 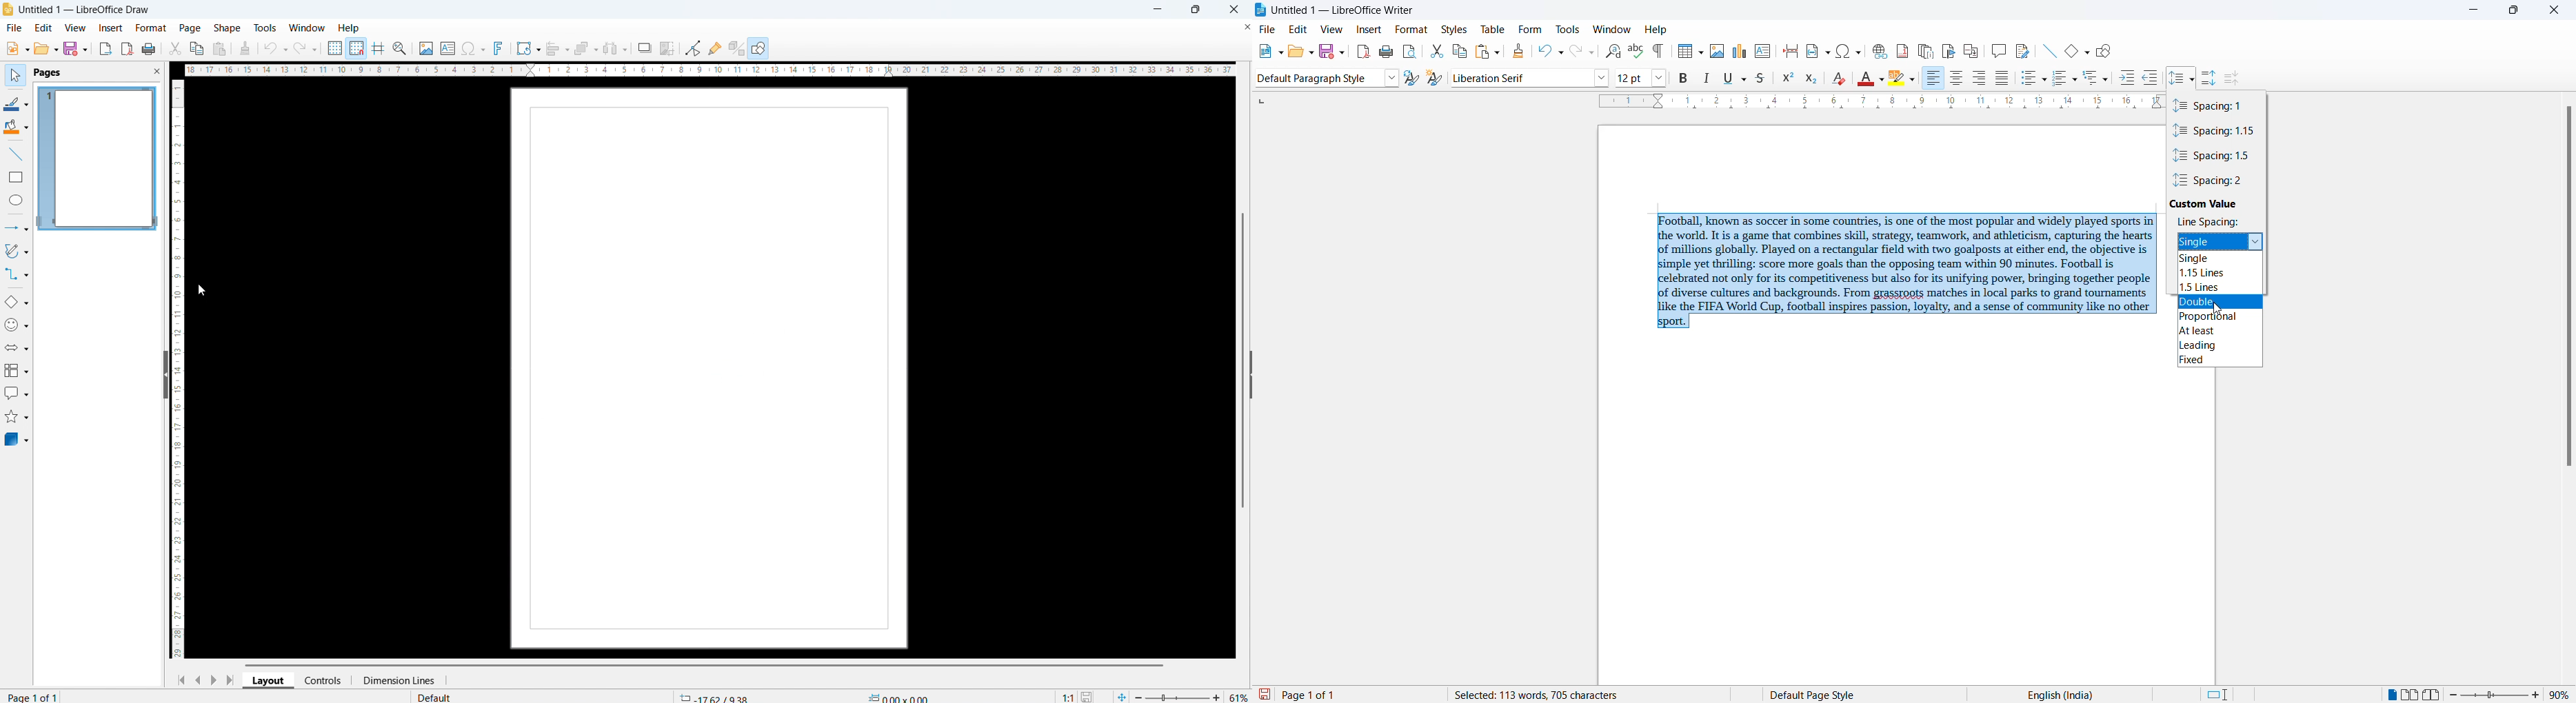 What do you see at coordinates (2211, 201) in the screenshot?
I see `custom value` at bounding box center [2211, 201].